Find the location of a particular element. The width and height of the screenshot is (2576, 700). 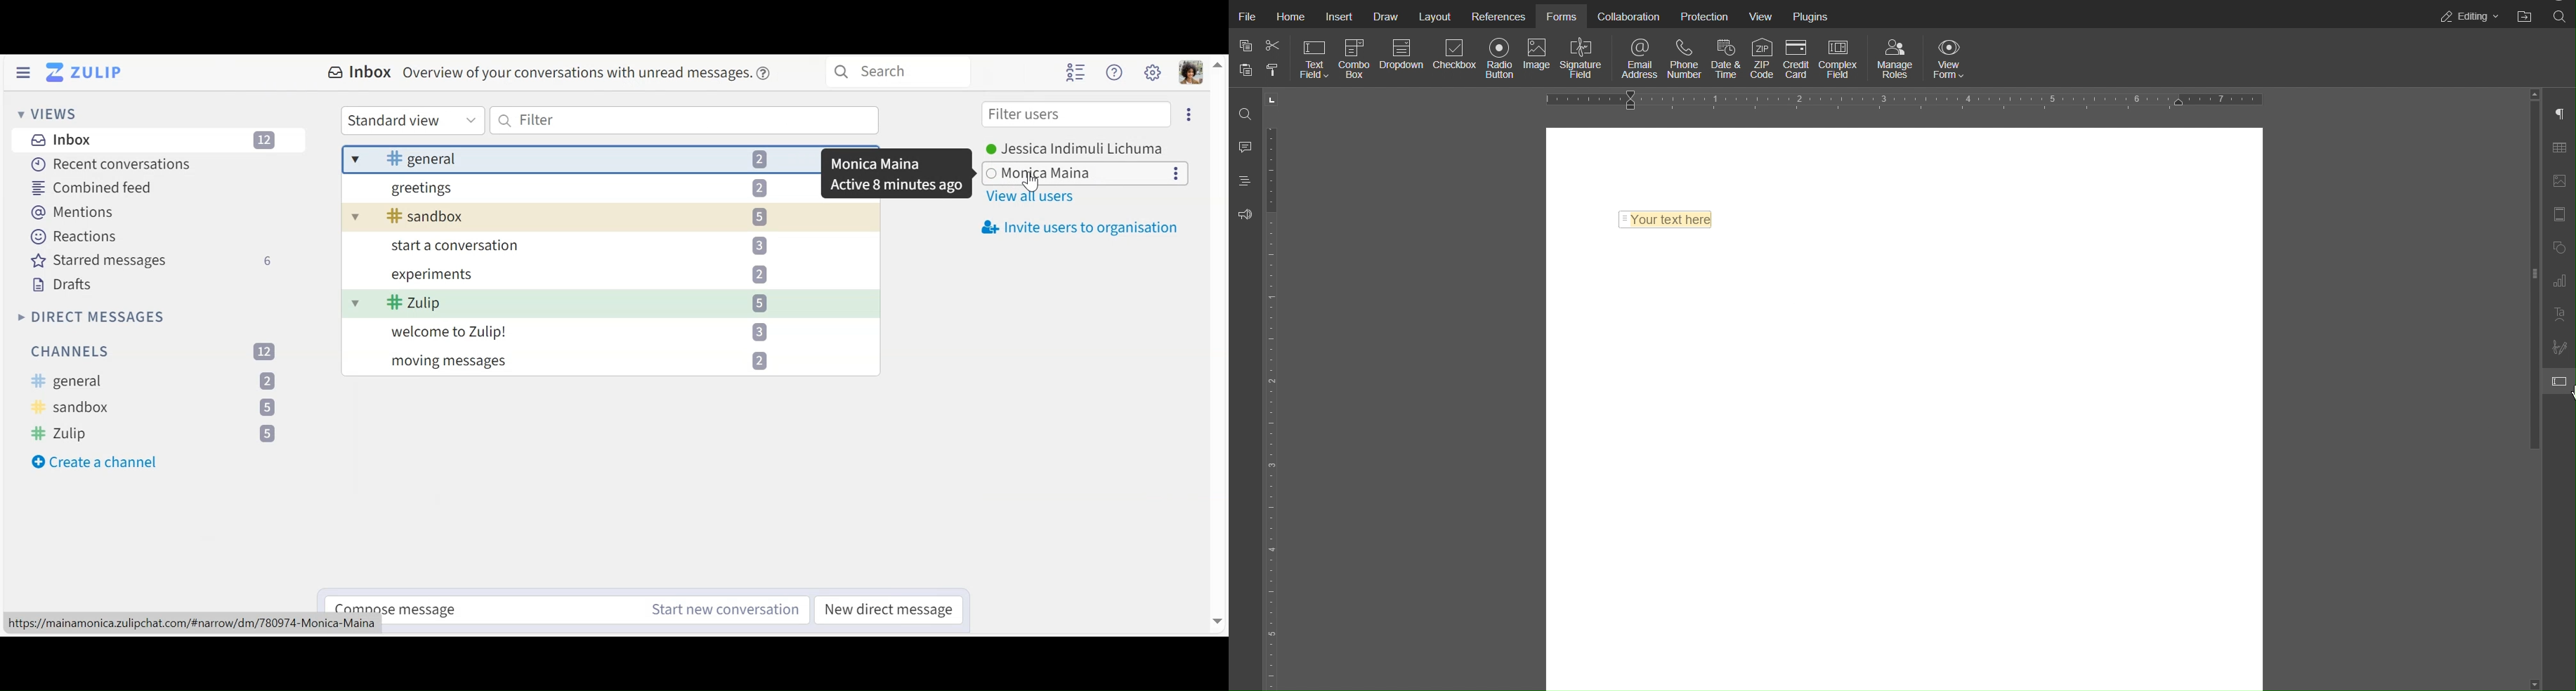

Recent Conversations is located at coordinates (114, 165).